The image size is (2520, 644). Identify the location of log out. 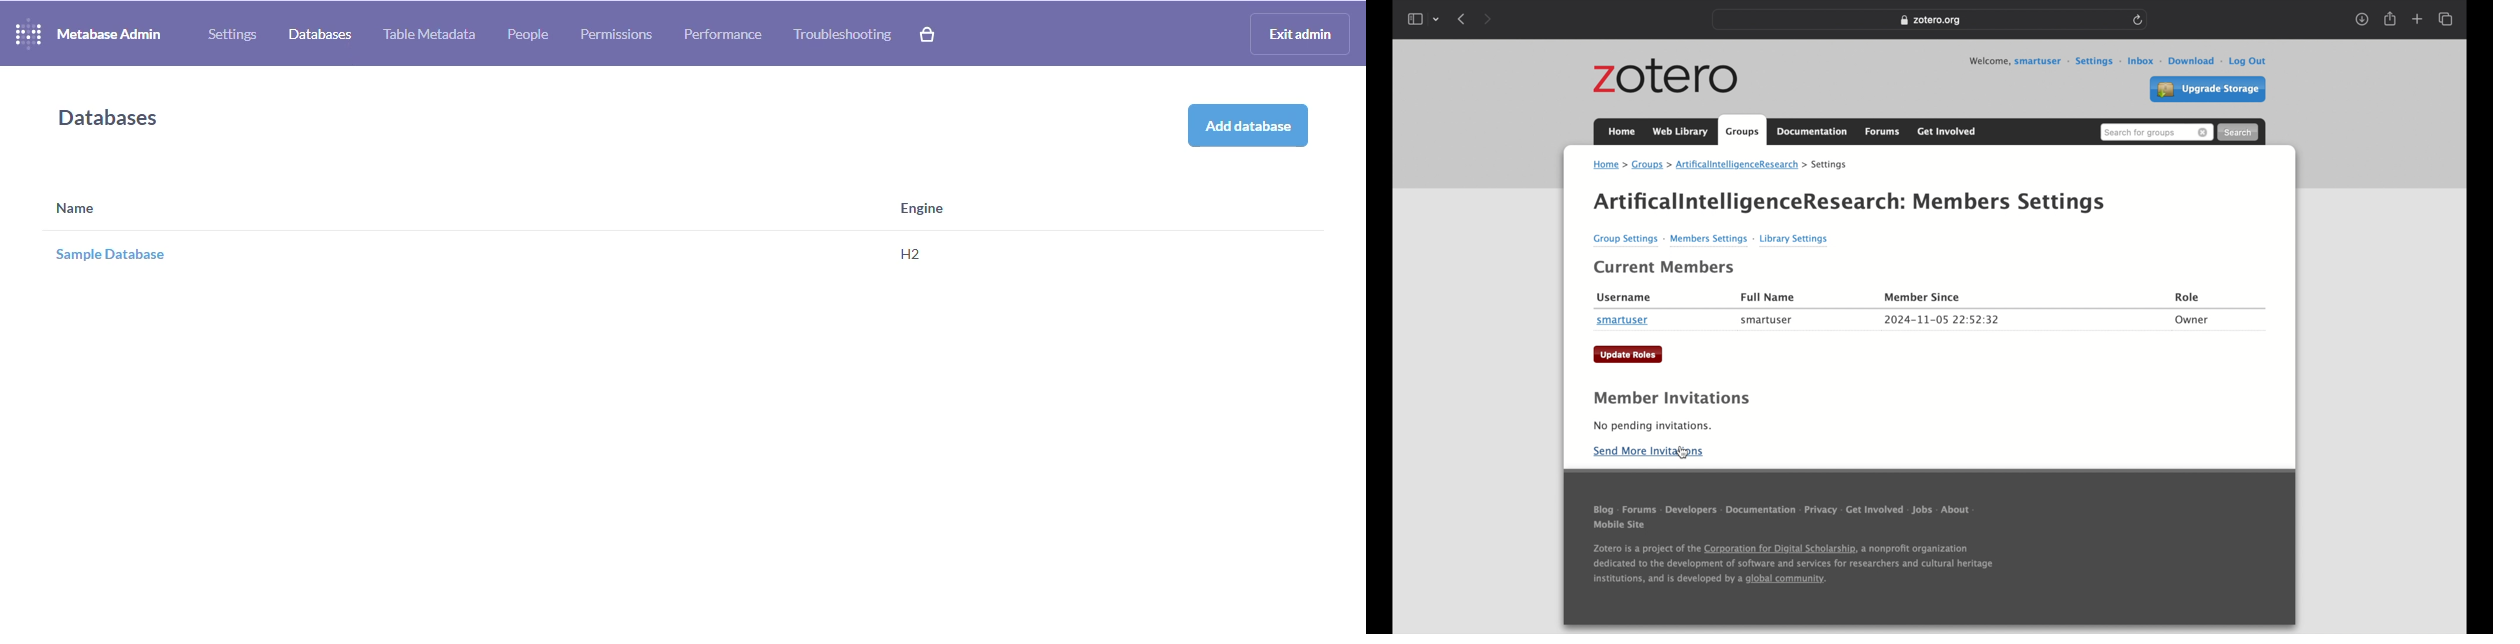
(2249, 62).